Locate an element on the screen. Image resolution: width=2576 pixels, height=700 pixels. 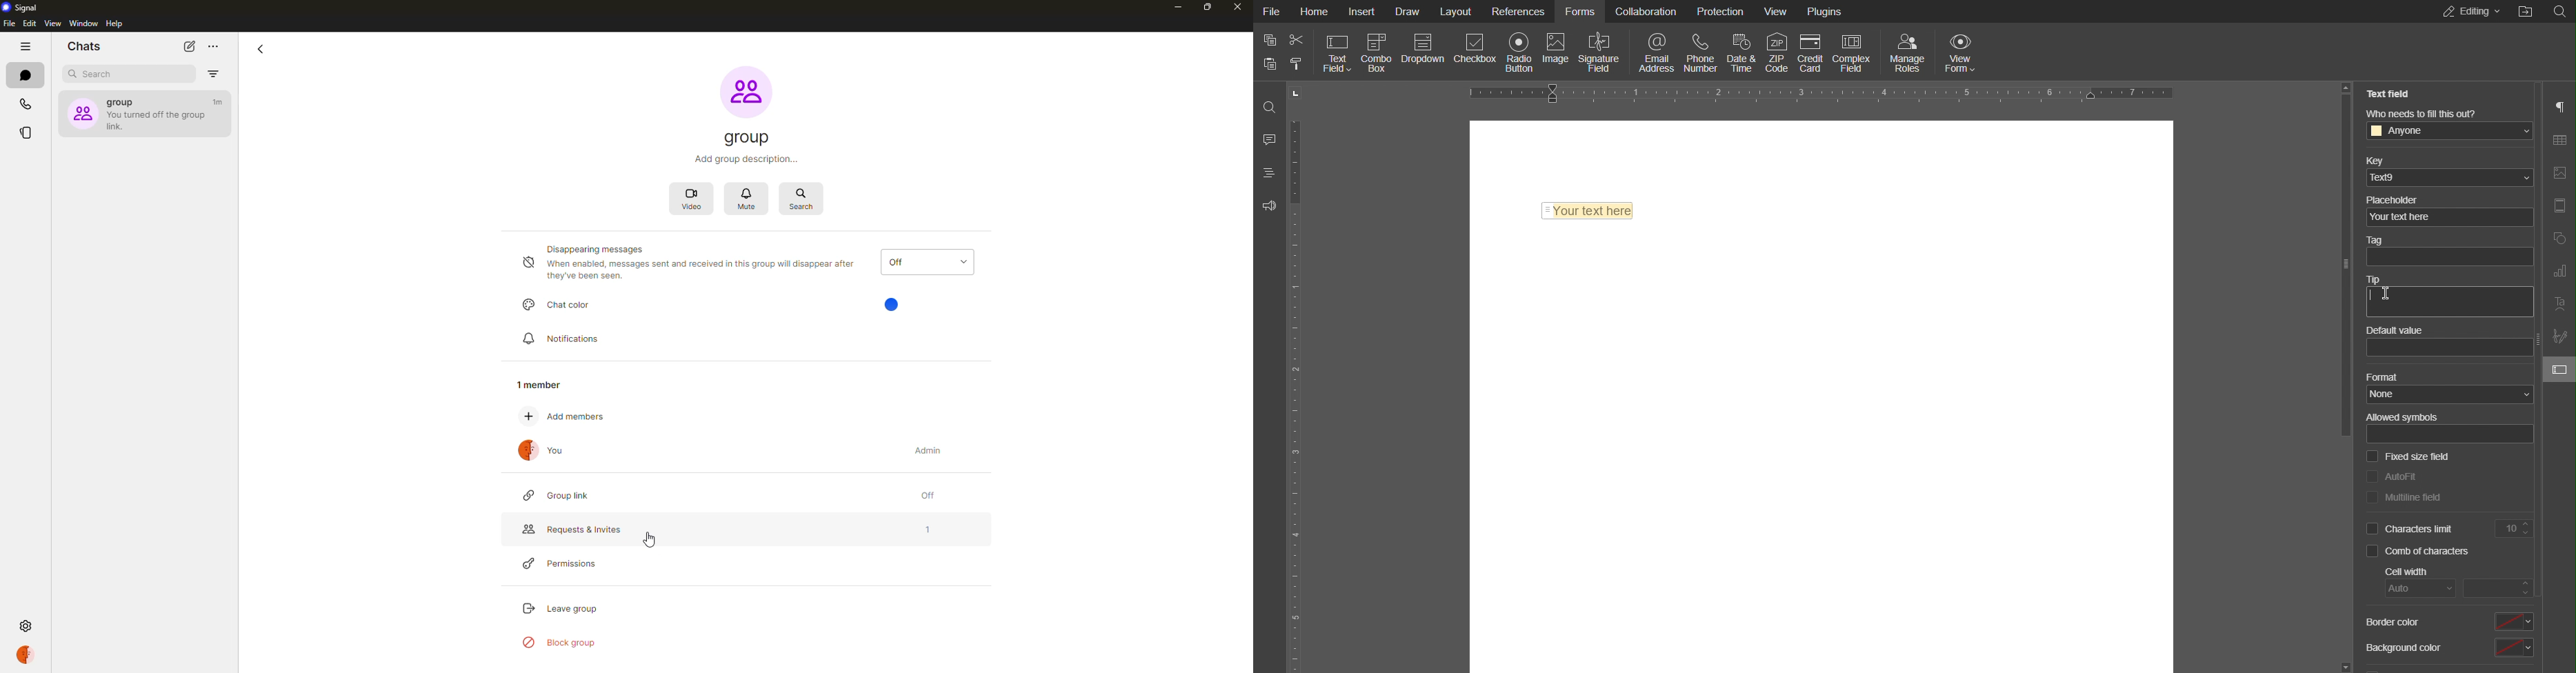
ZIP Code is located at coordinates (1775, 51).